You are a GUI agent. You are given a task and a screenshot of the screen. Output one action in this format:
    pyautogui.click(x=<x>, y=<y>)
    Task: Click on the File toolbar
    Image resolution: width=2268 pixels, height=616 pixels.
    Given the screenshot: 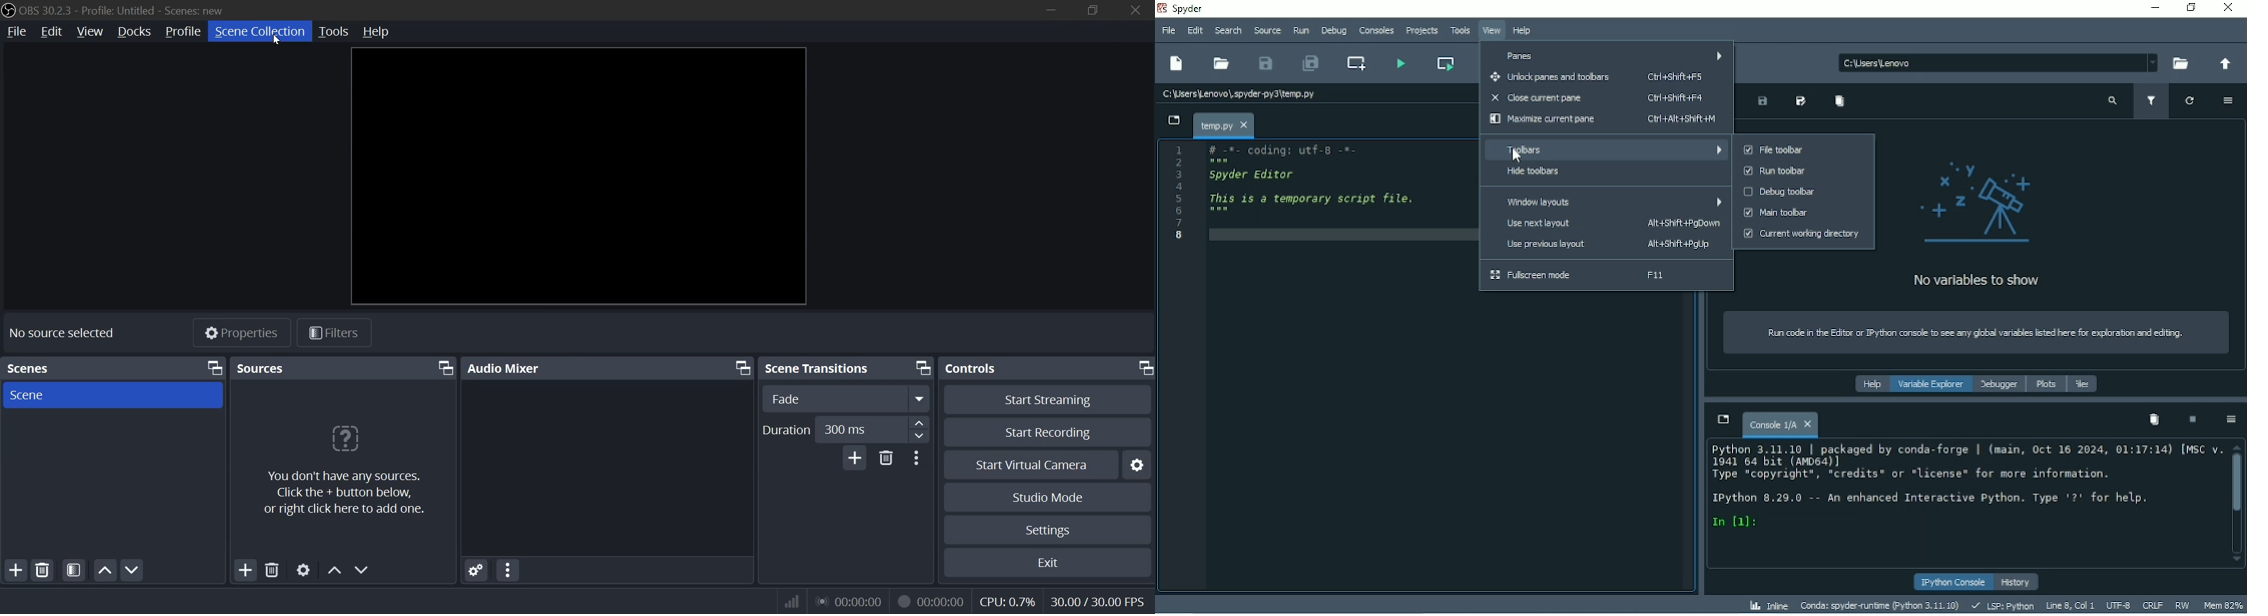 What is the action you would take?
    pyautogui.click(x=1802, y=150)
    